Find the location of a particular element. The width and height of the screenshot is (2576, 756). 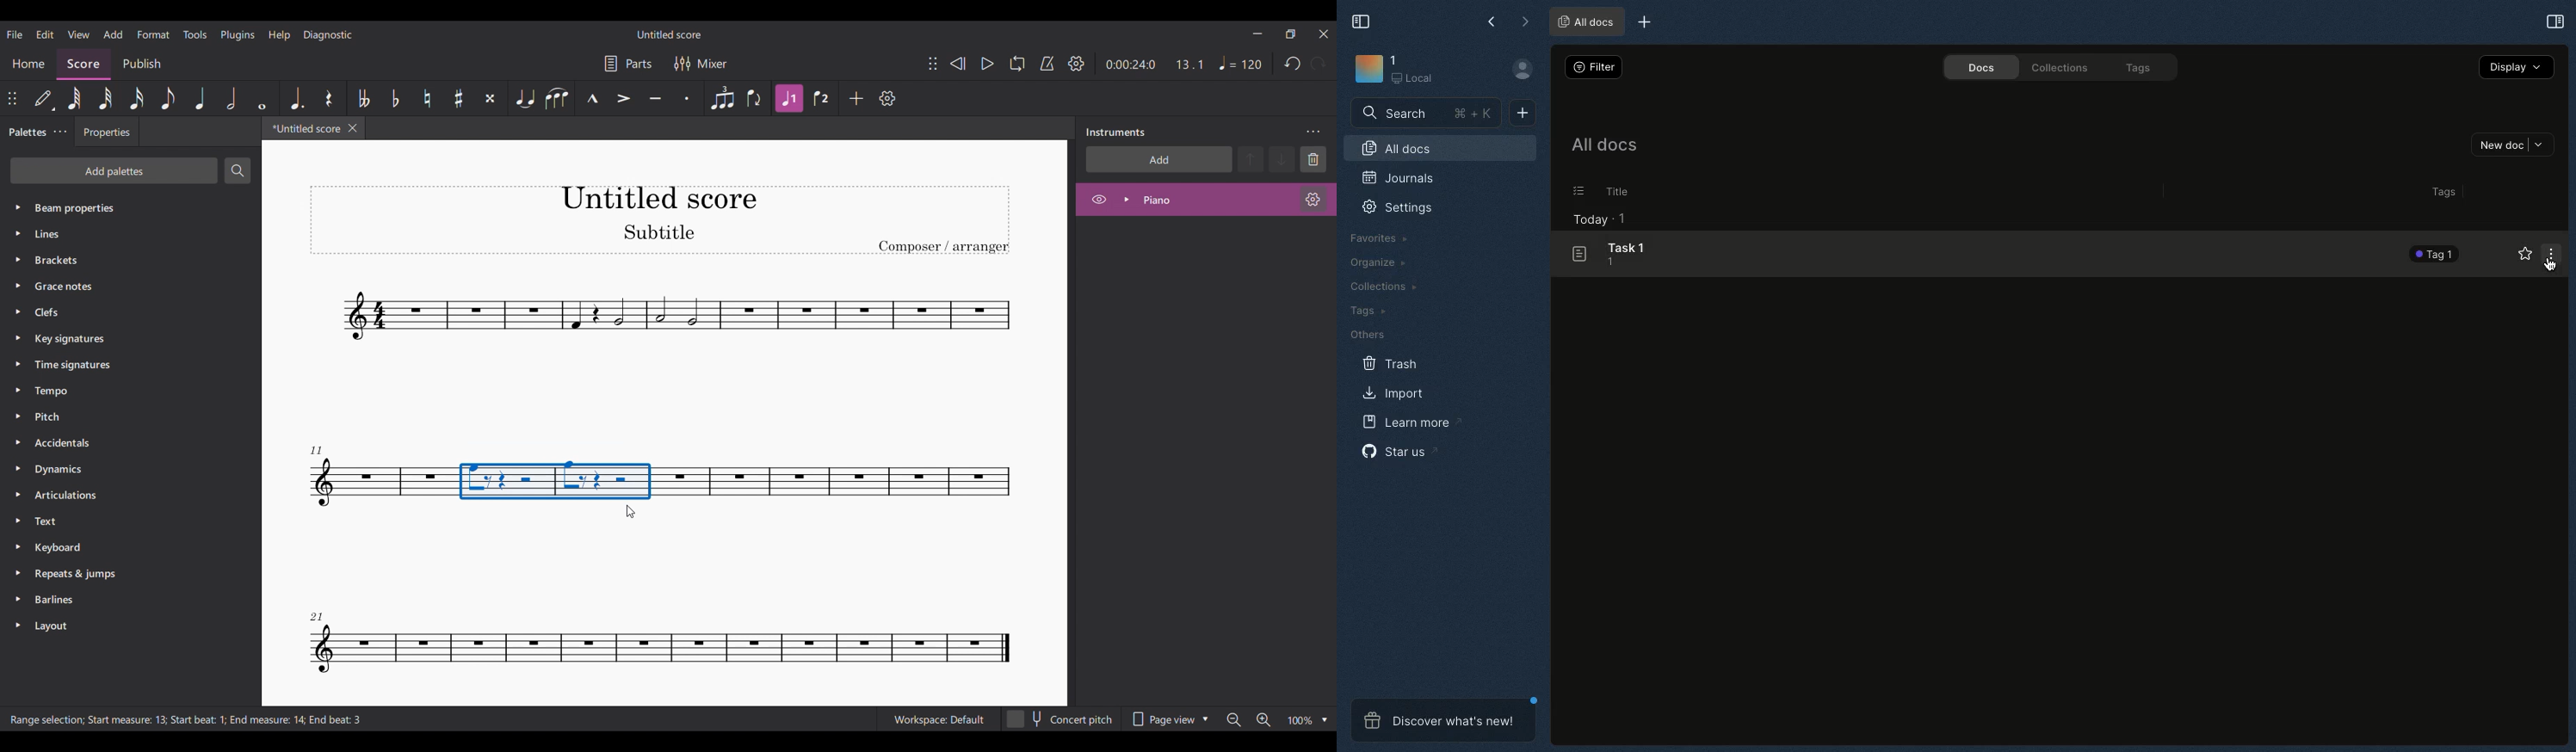

Tempo is located at coordinates (1241, 63).